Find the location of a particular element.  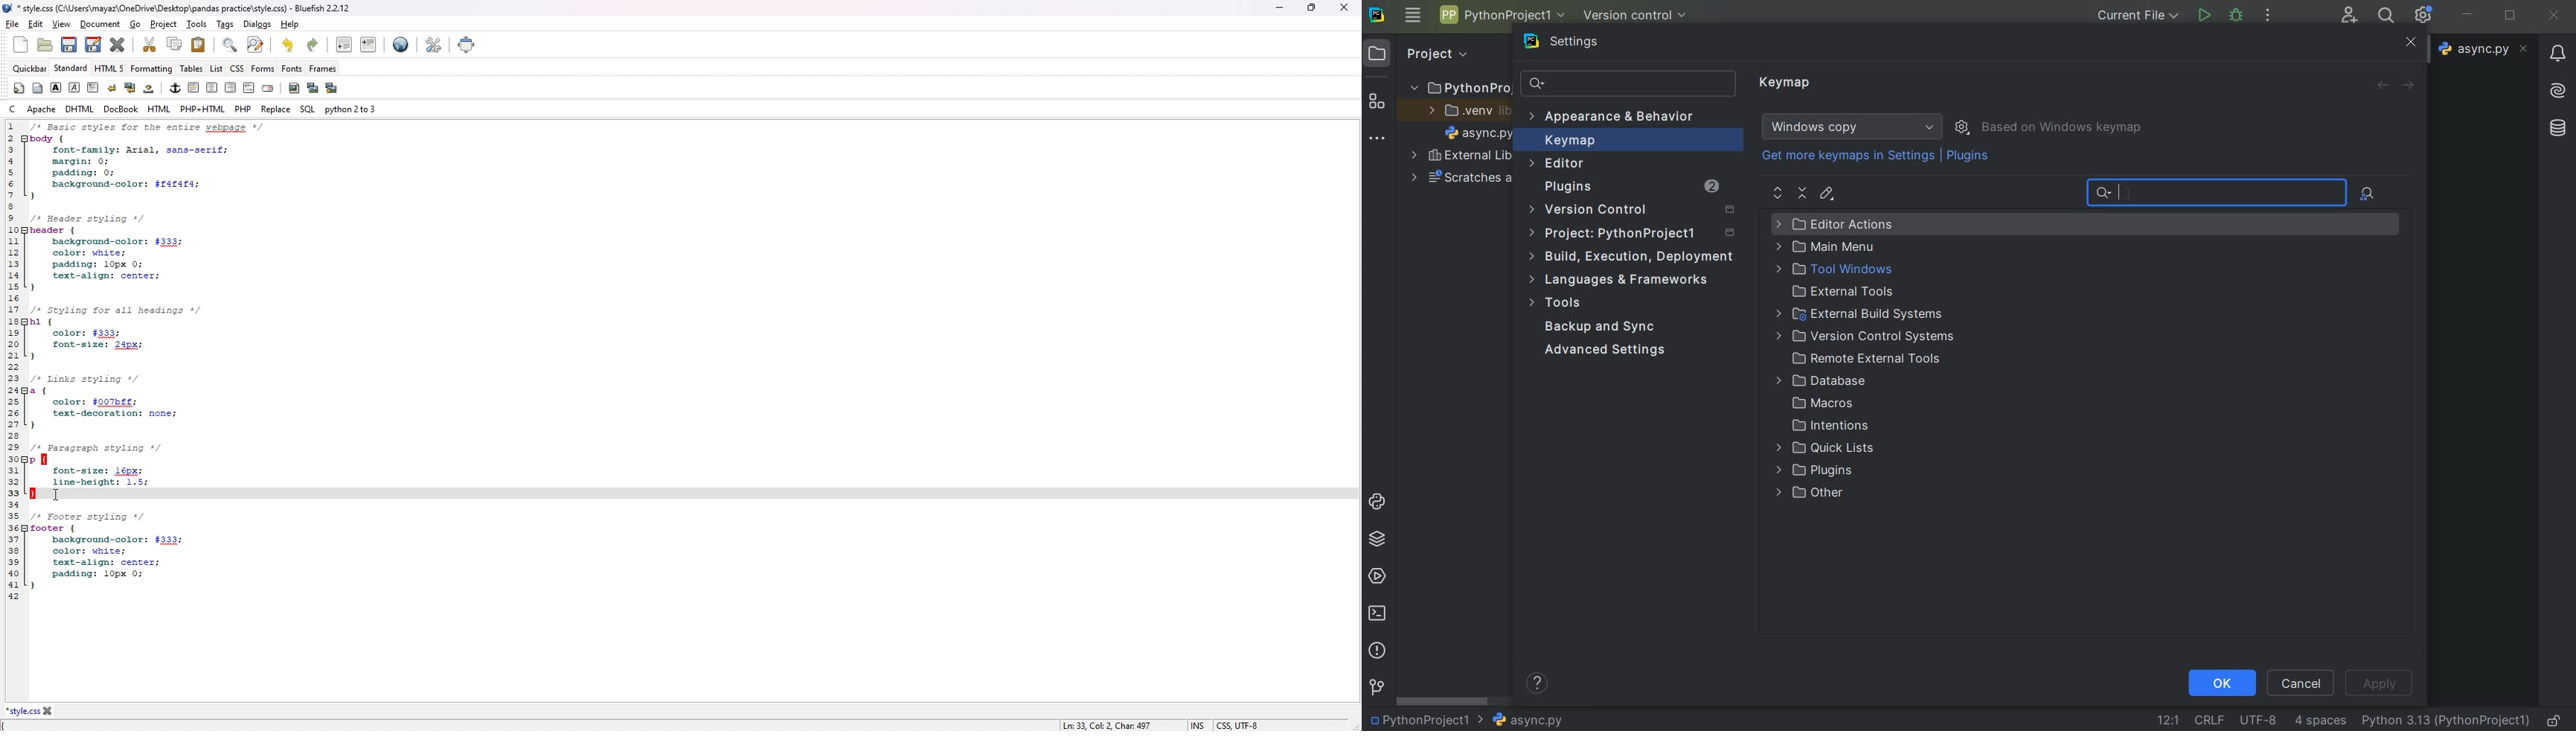

editor actions is located at coordinates (1834, 225).